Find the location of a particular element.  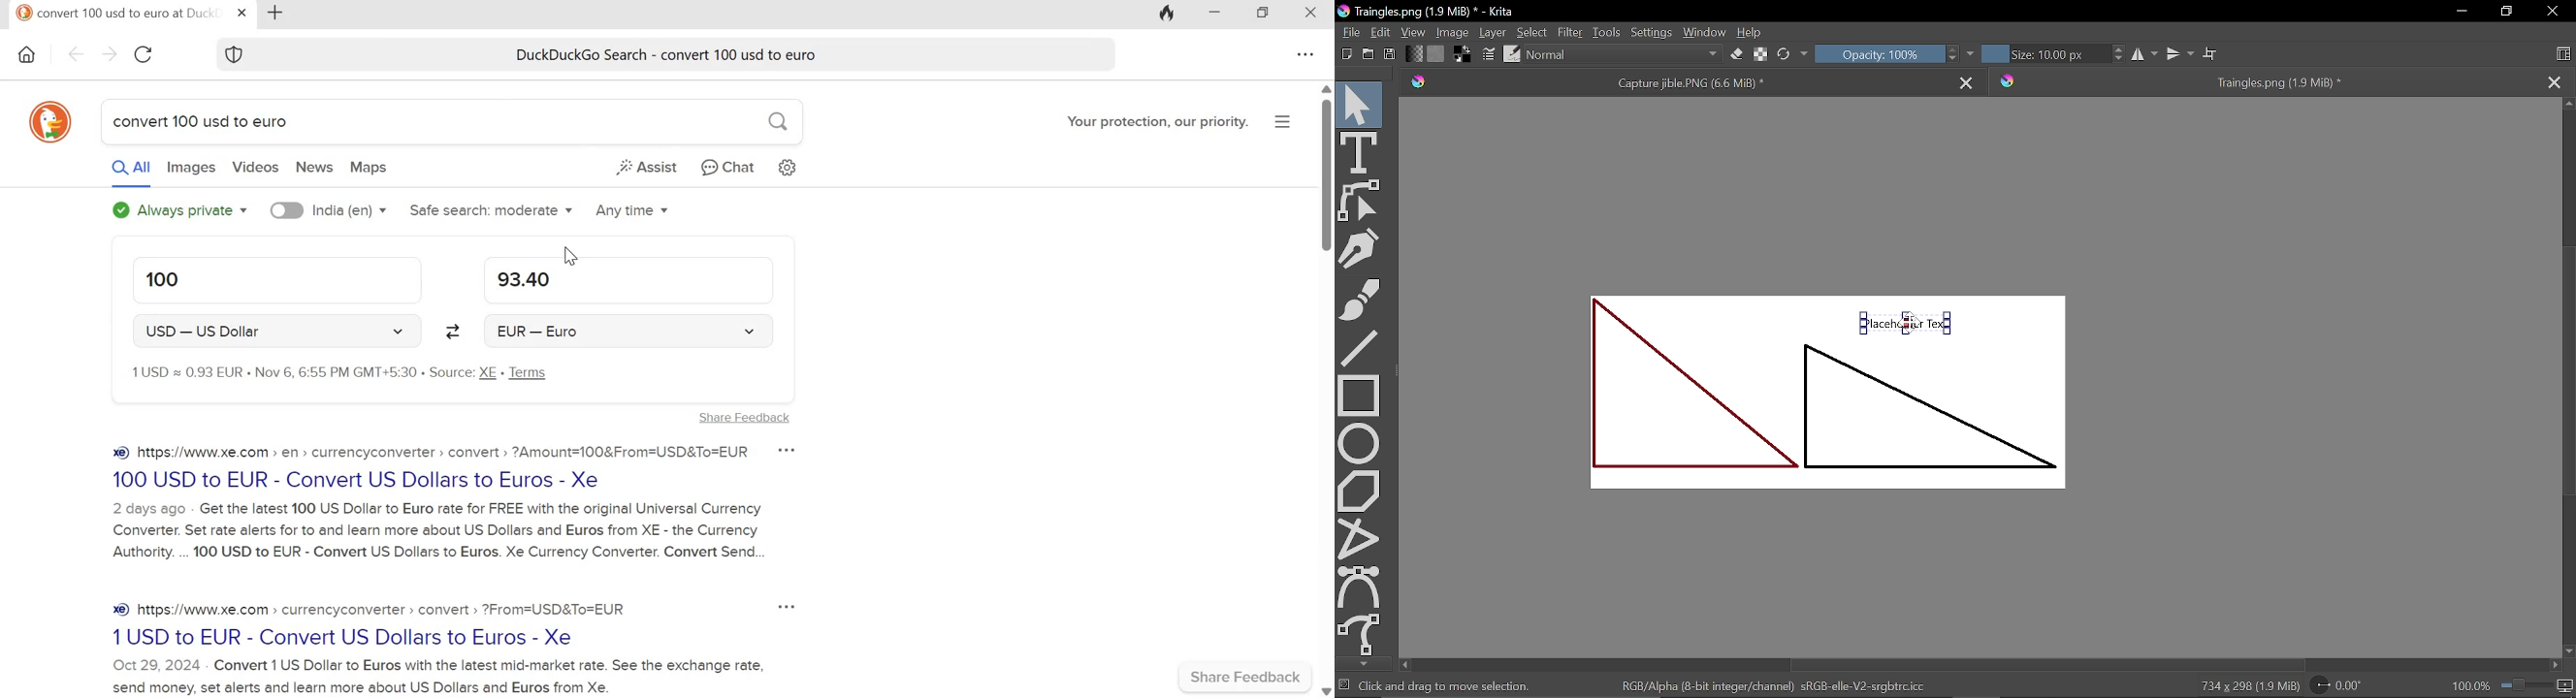

Edit  is located at coordinates (1383, 33).